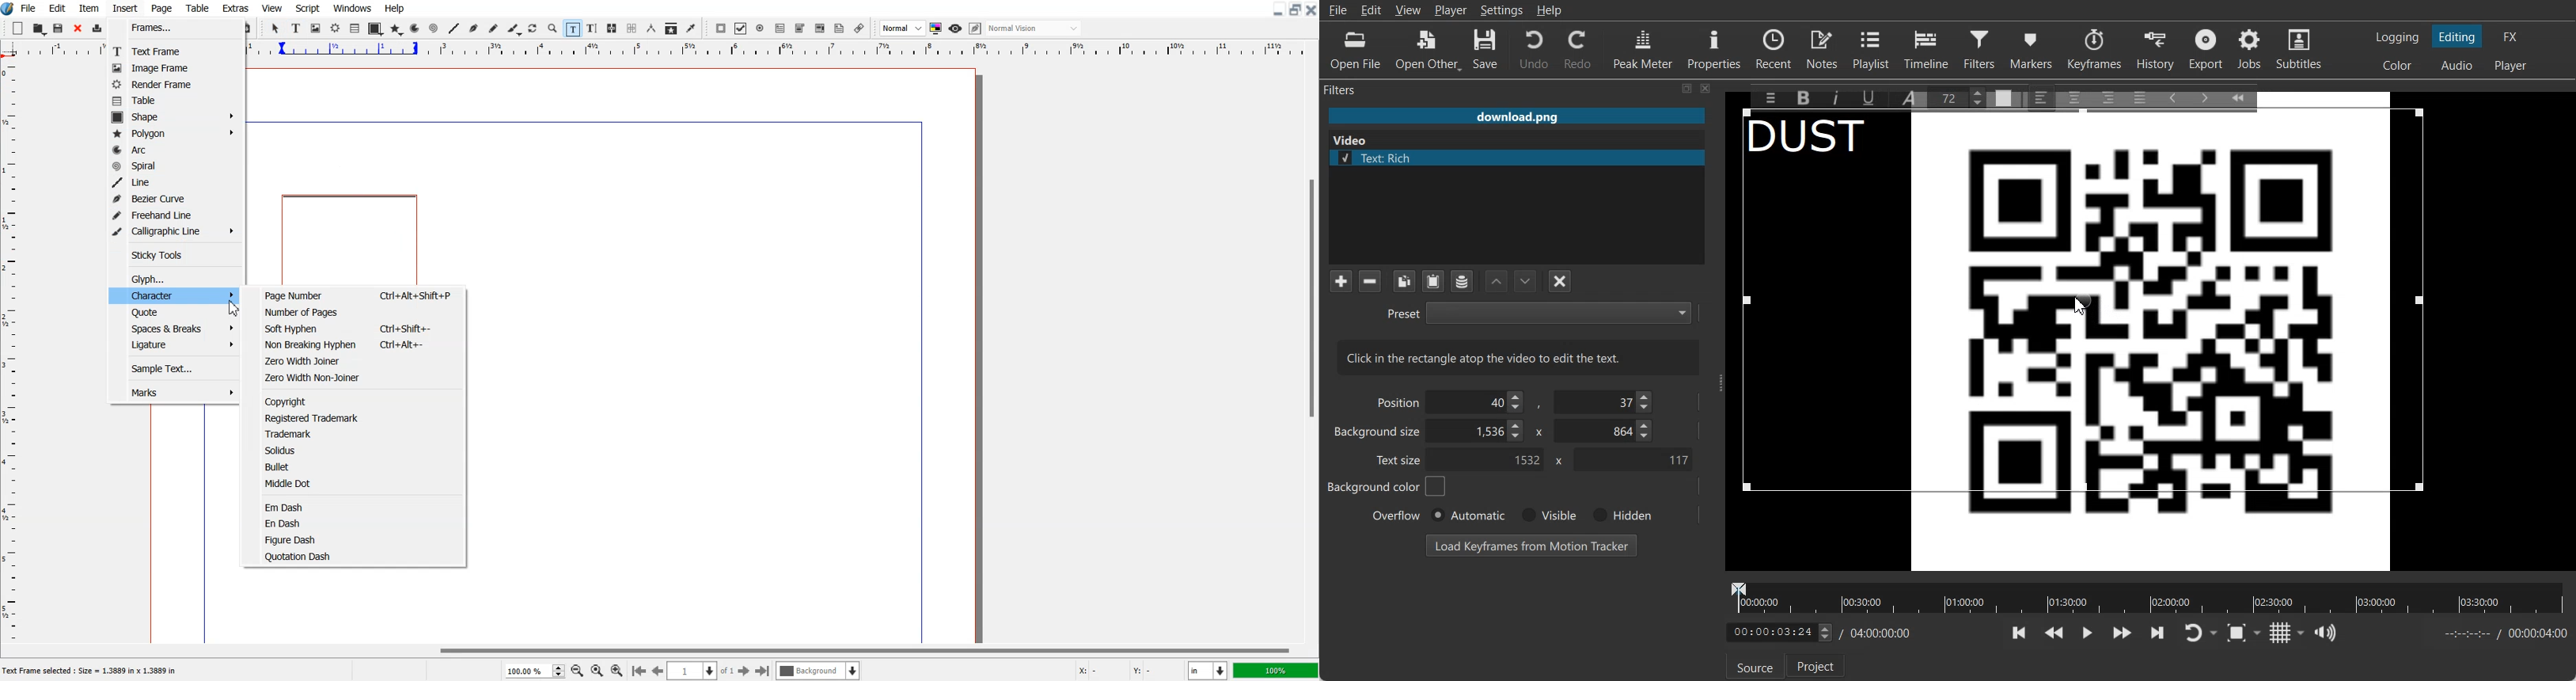 The height and width of the screenshot is (700, 2576). Describe the element at coordinates (173, 345) in the screenshot. I see `Ligature` at that location.